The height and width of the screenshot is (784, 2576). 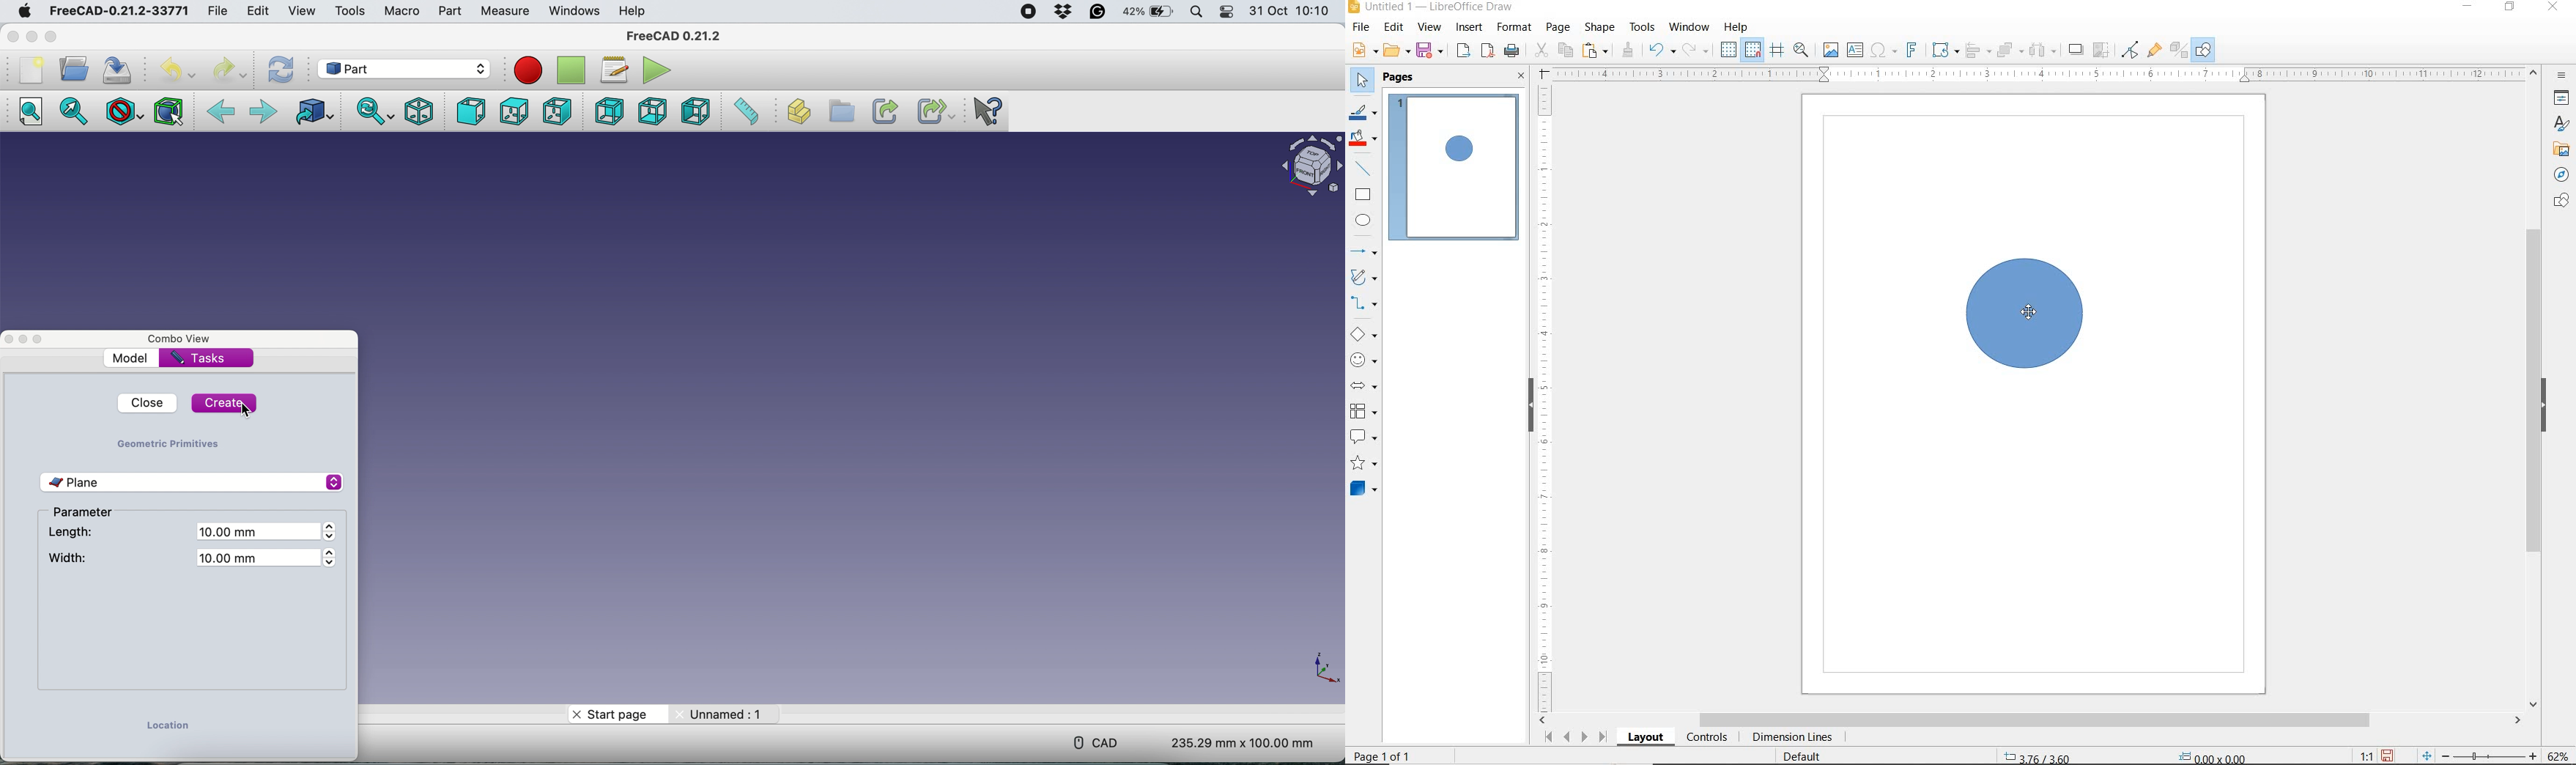 I want to click on PAGES, so click(x=1399, y=78).